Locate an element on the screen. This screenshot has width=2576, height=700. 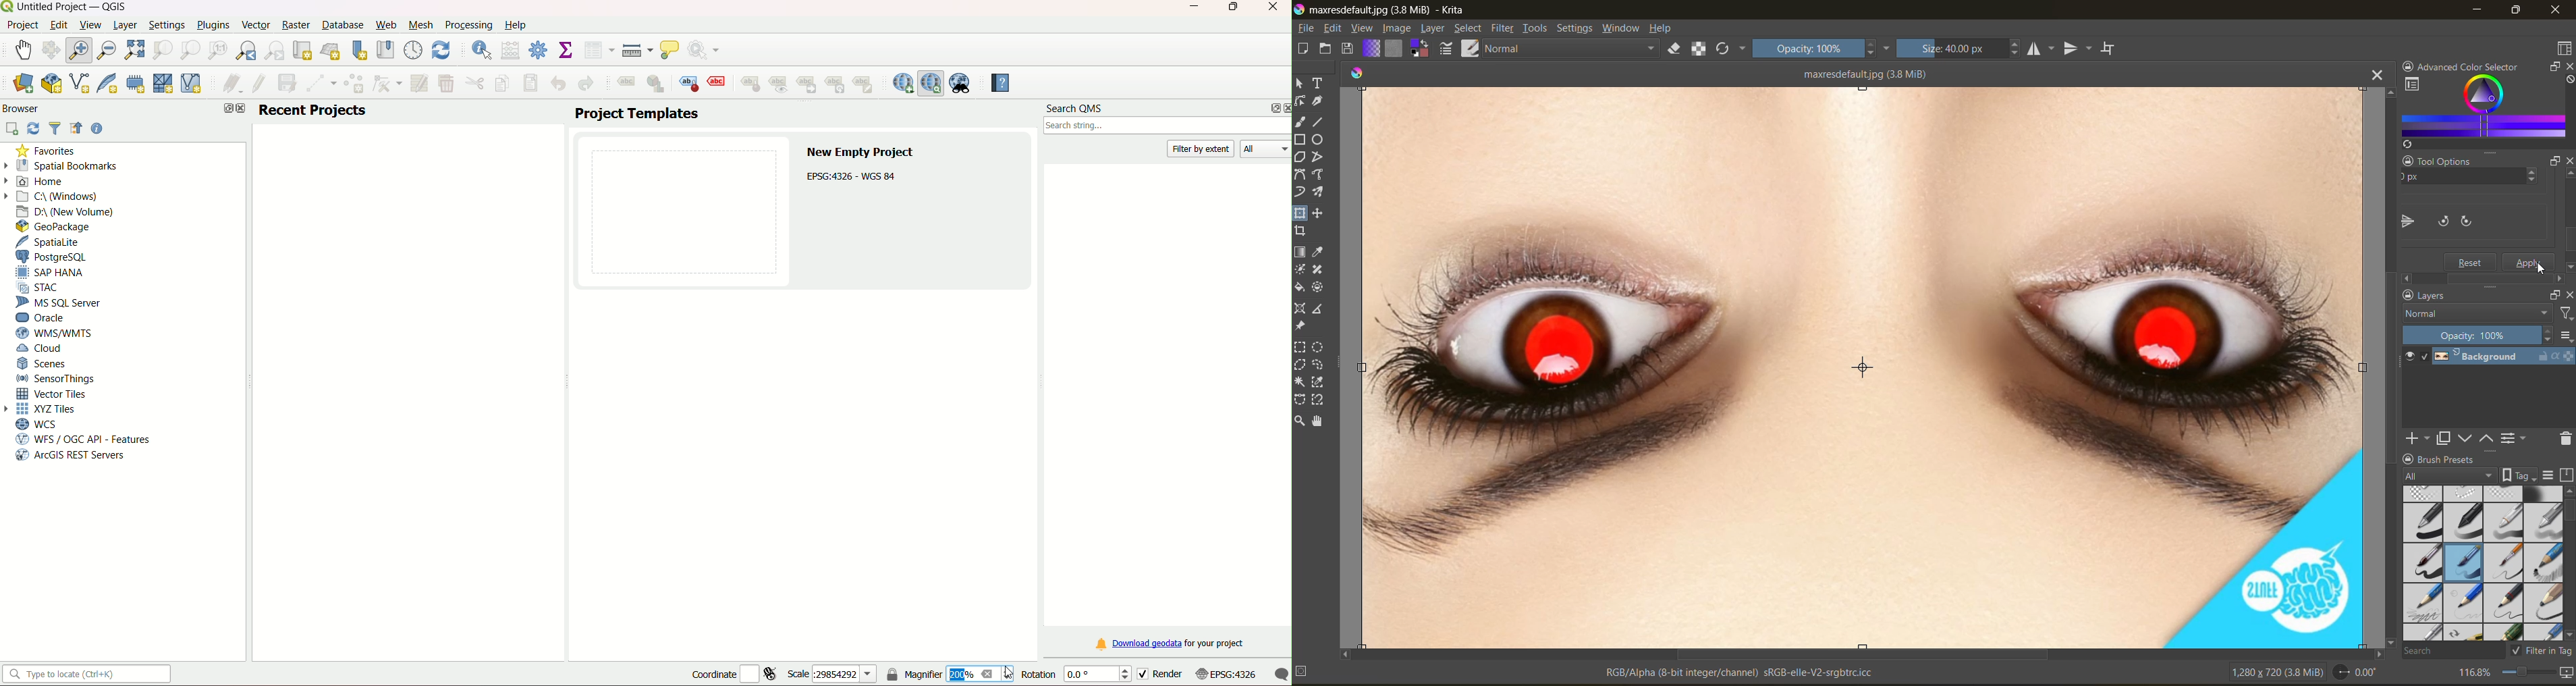
y axis is located at coordinates (2455, 179).